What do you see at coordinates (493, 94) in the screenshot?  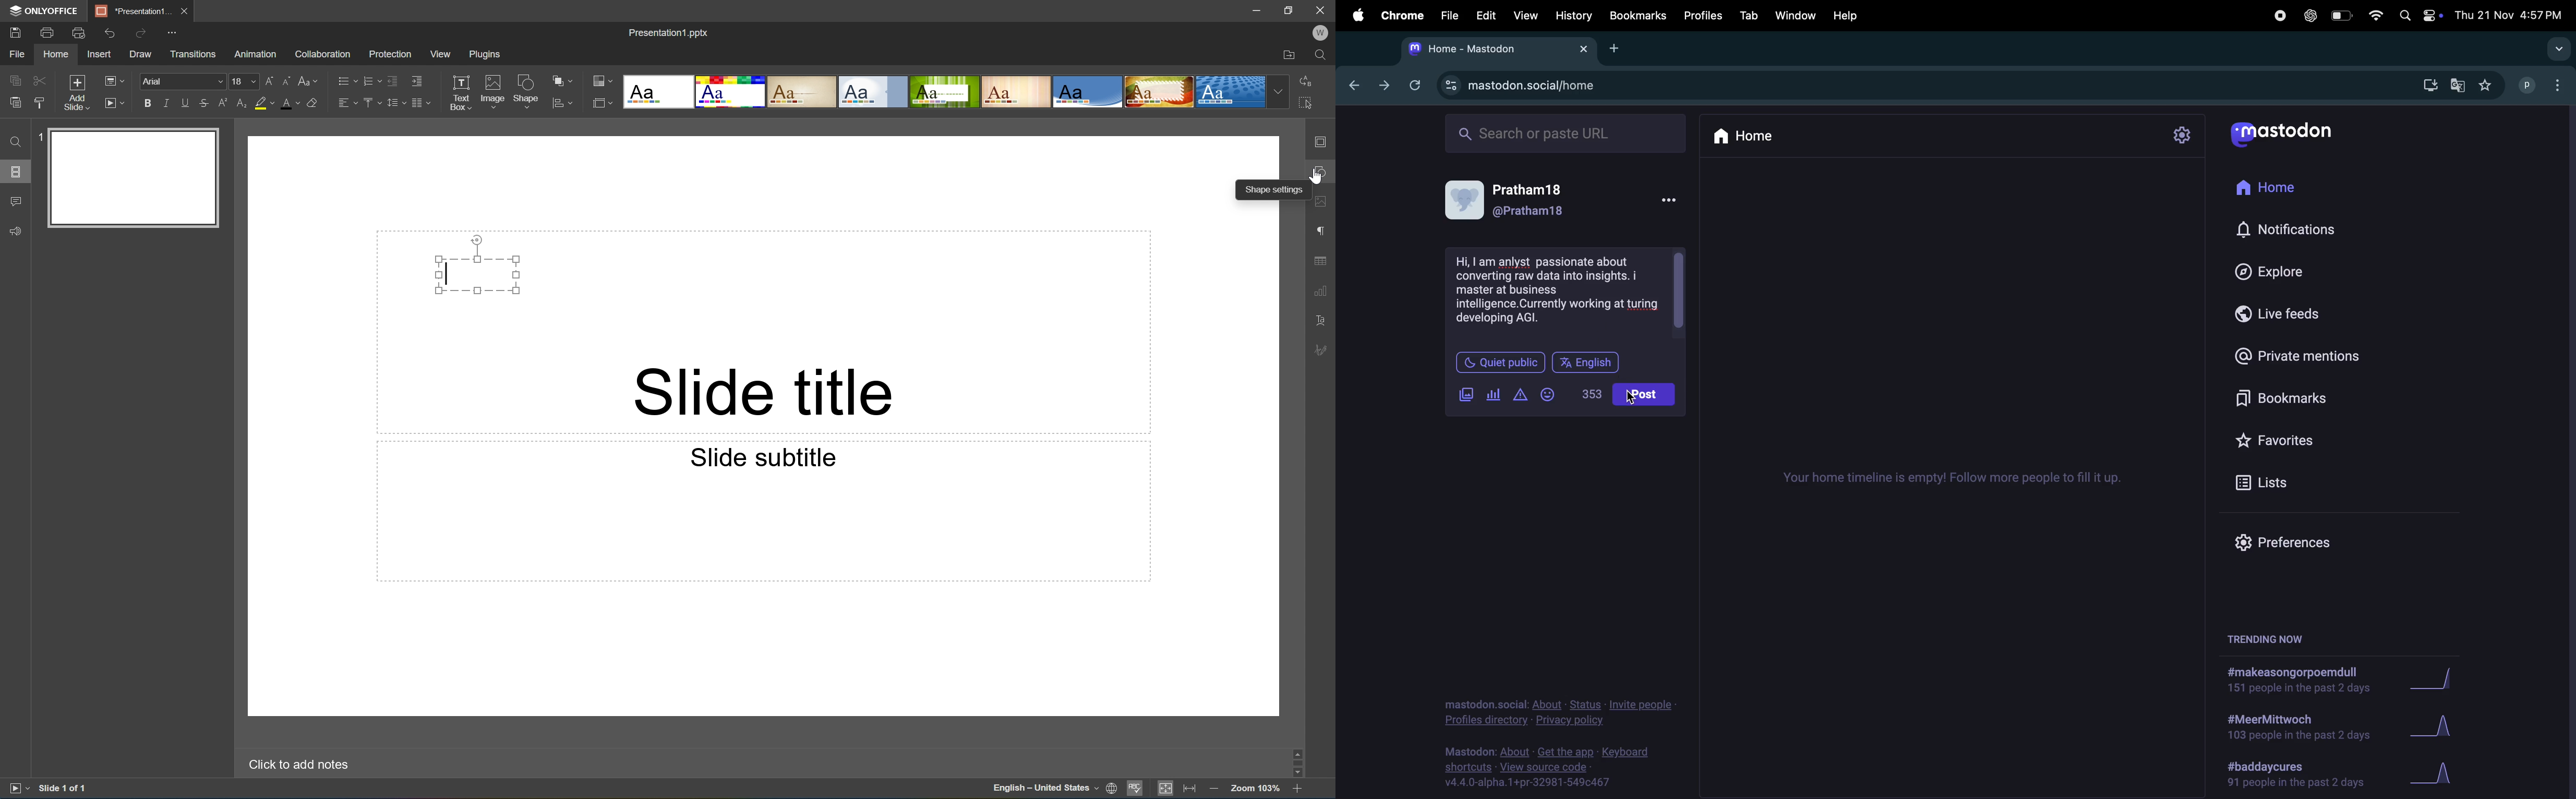 I see `Image` at bounding box center [493, 94].